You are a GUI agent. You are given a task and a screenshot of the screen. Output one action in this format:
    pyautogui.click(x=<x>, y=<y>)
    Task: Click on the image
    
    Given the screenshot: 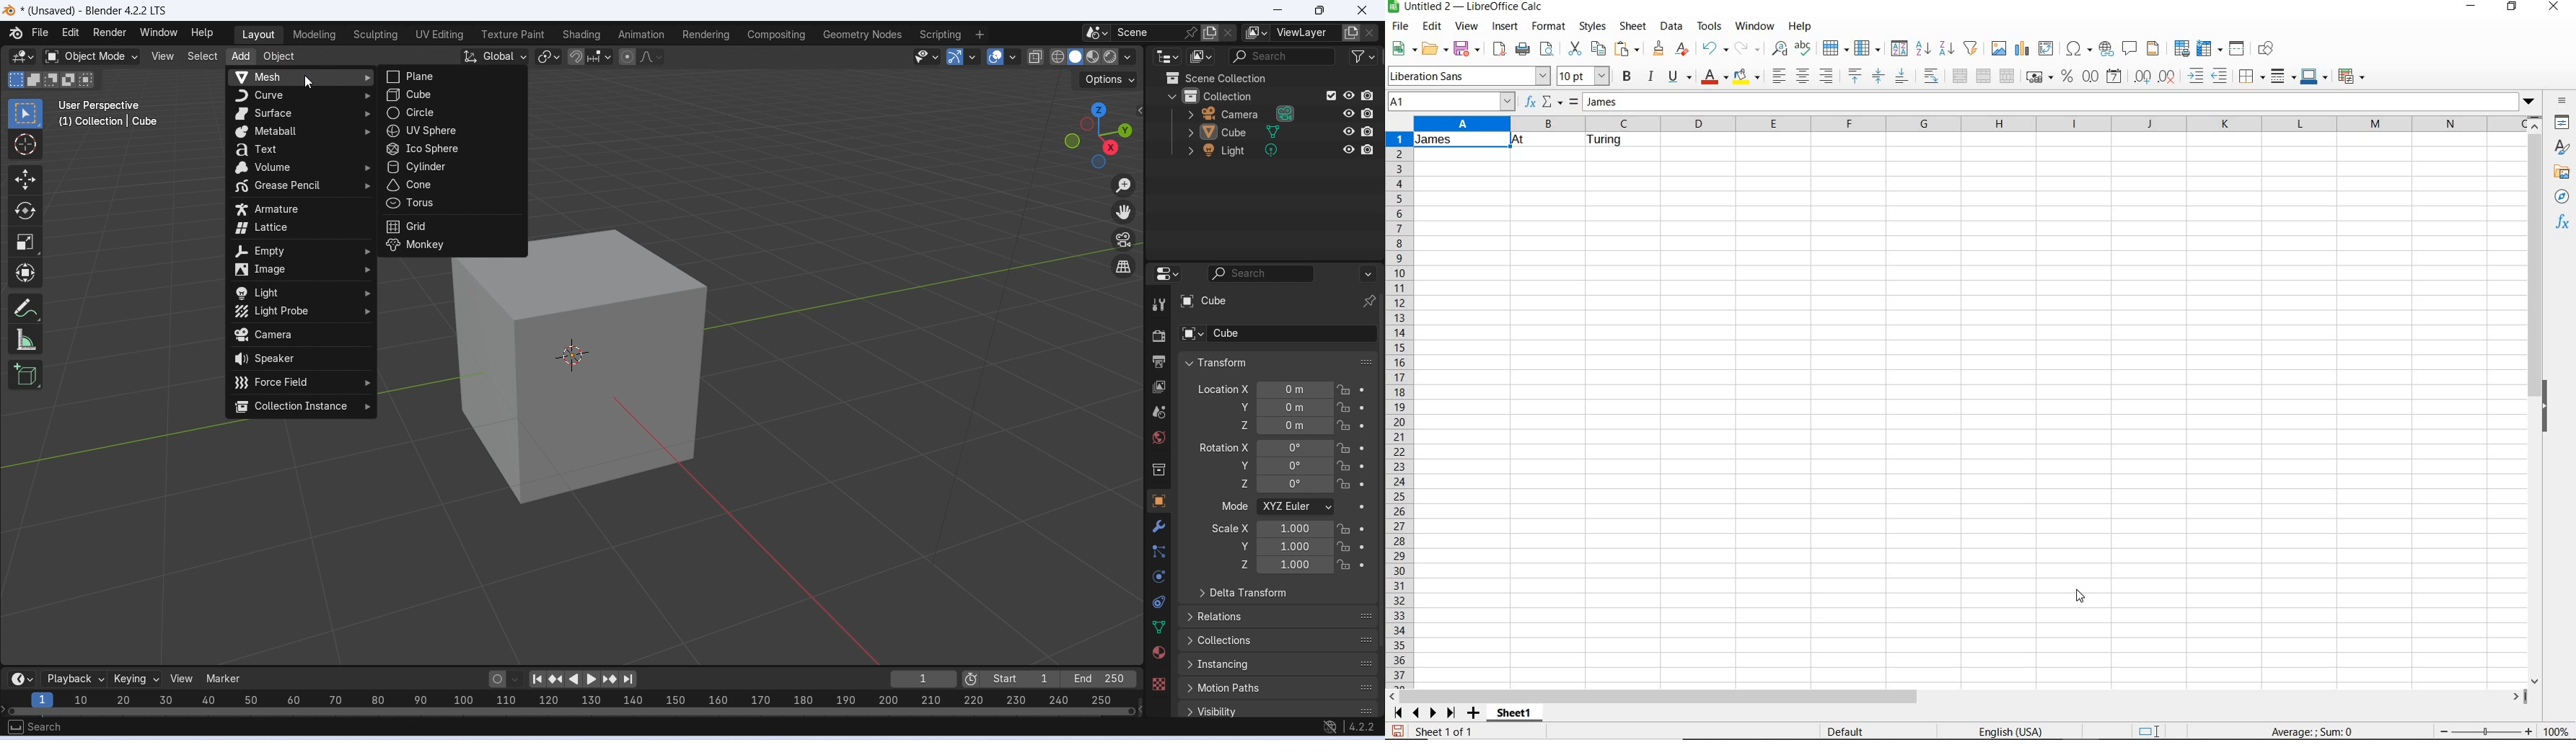 What is the action you would take?
    pyautogui.click(x=304, y=270)
    